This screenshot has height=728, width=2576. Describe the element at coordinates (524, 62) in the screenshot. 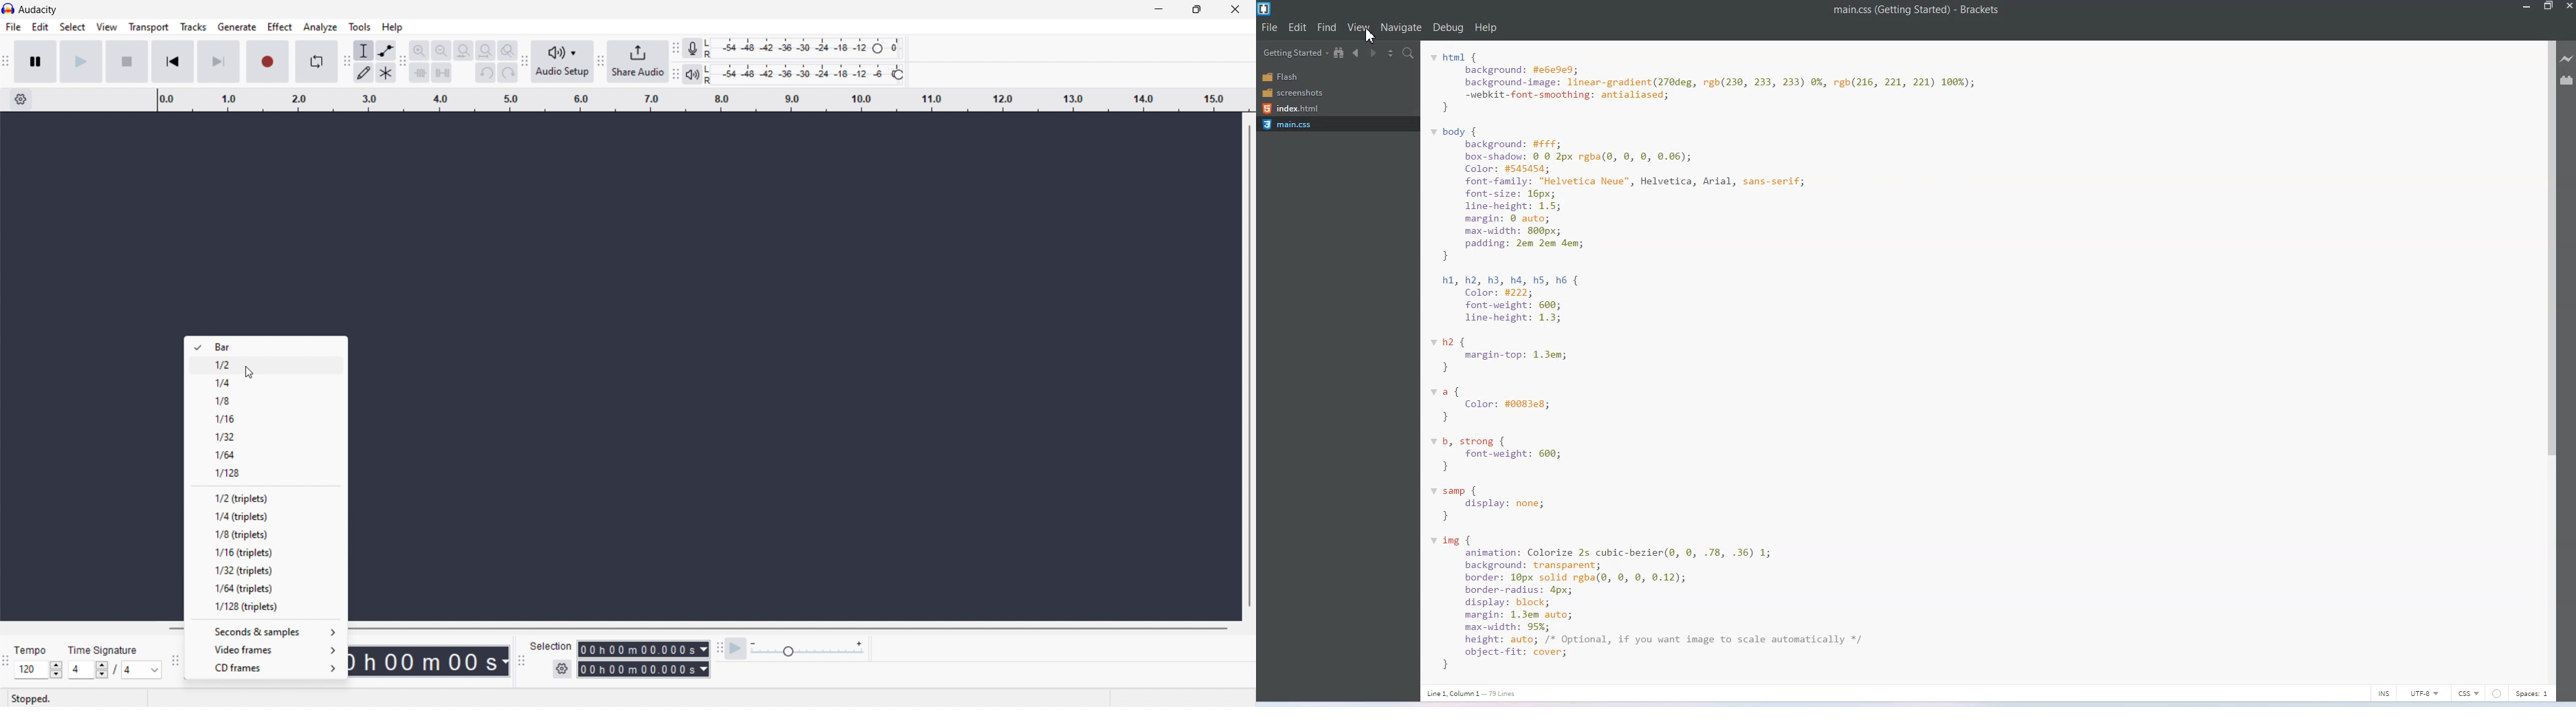

I see `audio setup toolbar` at that location.